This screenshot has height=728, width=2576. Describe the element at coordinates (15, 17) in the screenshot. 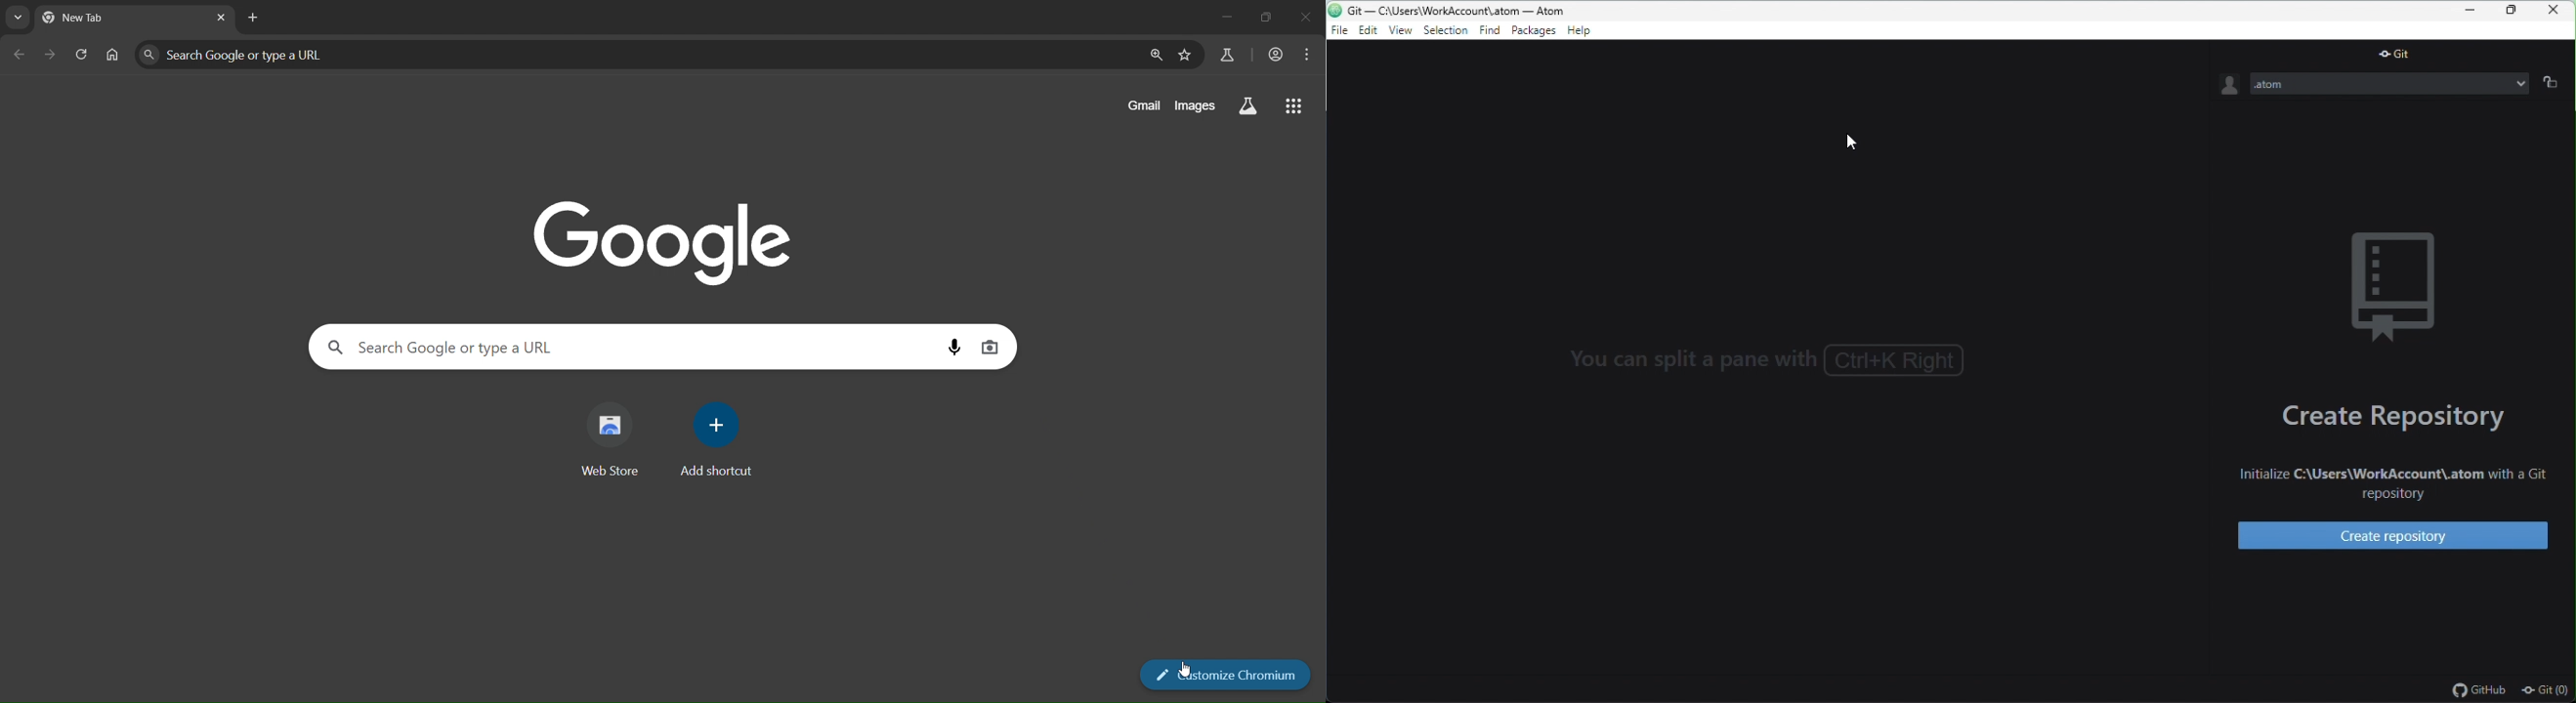

I see `earch tabs` at that location.